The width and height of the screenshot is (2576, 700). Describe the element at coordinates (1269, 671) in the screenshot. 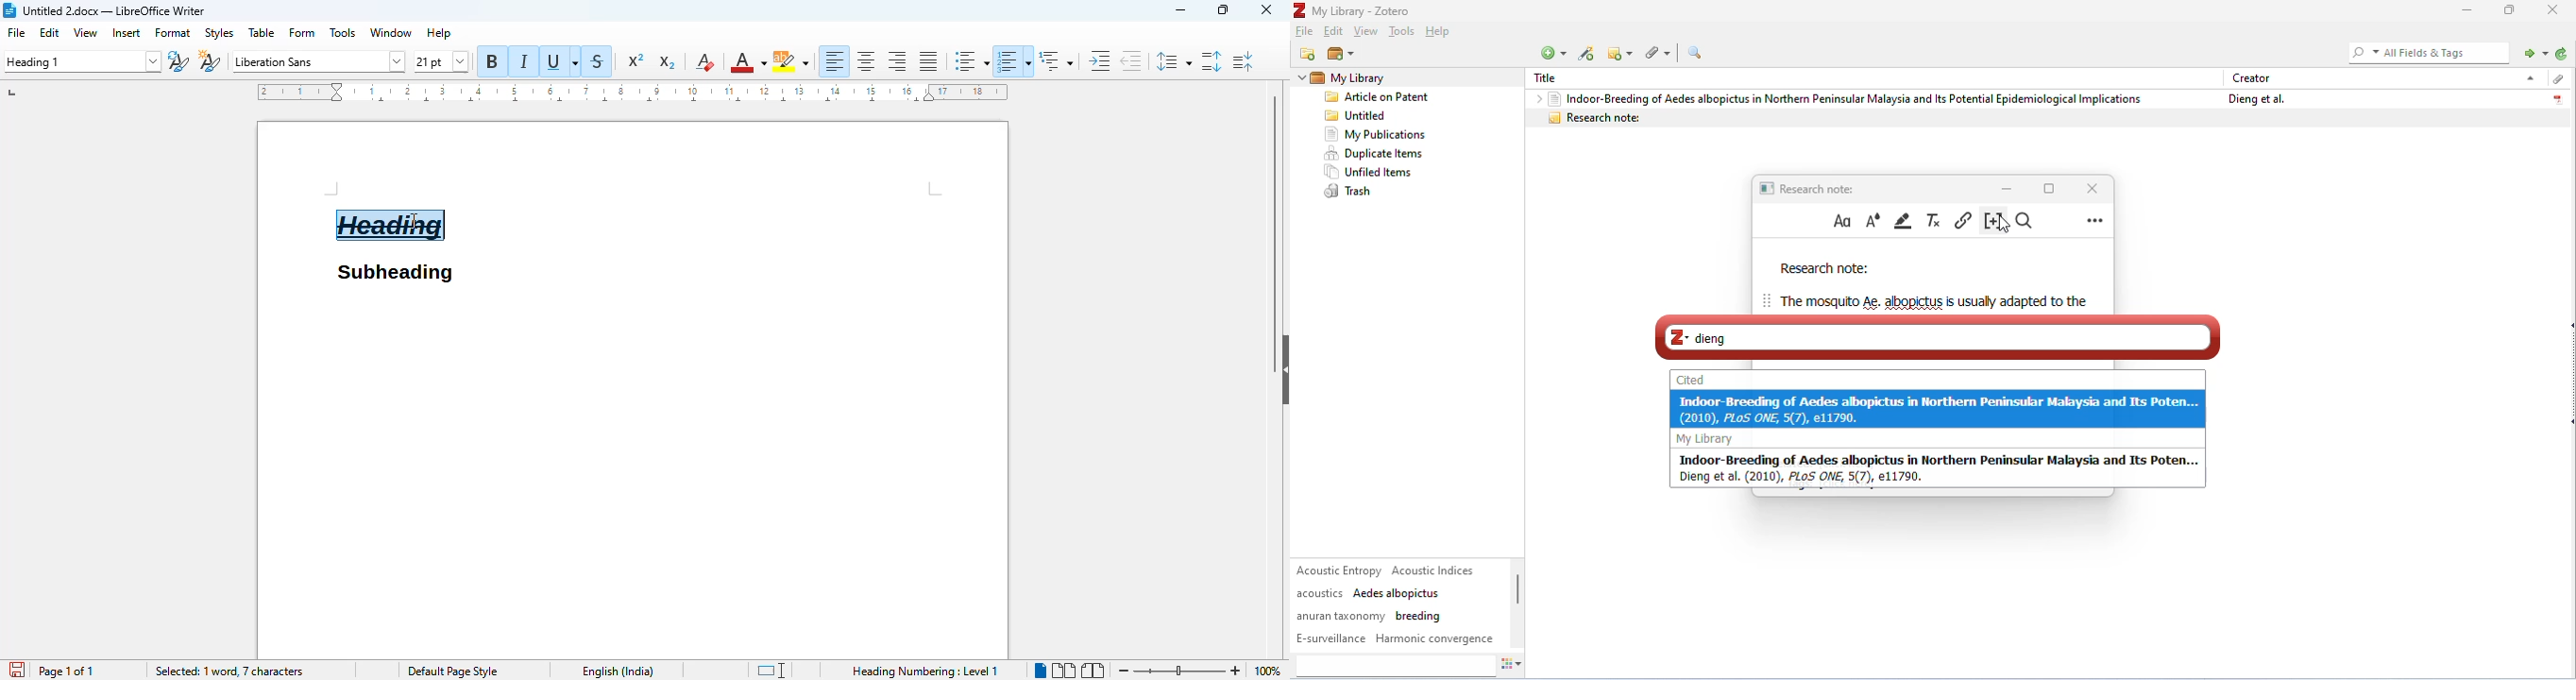

I see `zoom factor` at that location.